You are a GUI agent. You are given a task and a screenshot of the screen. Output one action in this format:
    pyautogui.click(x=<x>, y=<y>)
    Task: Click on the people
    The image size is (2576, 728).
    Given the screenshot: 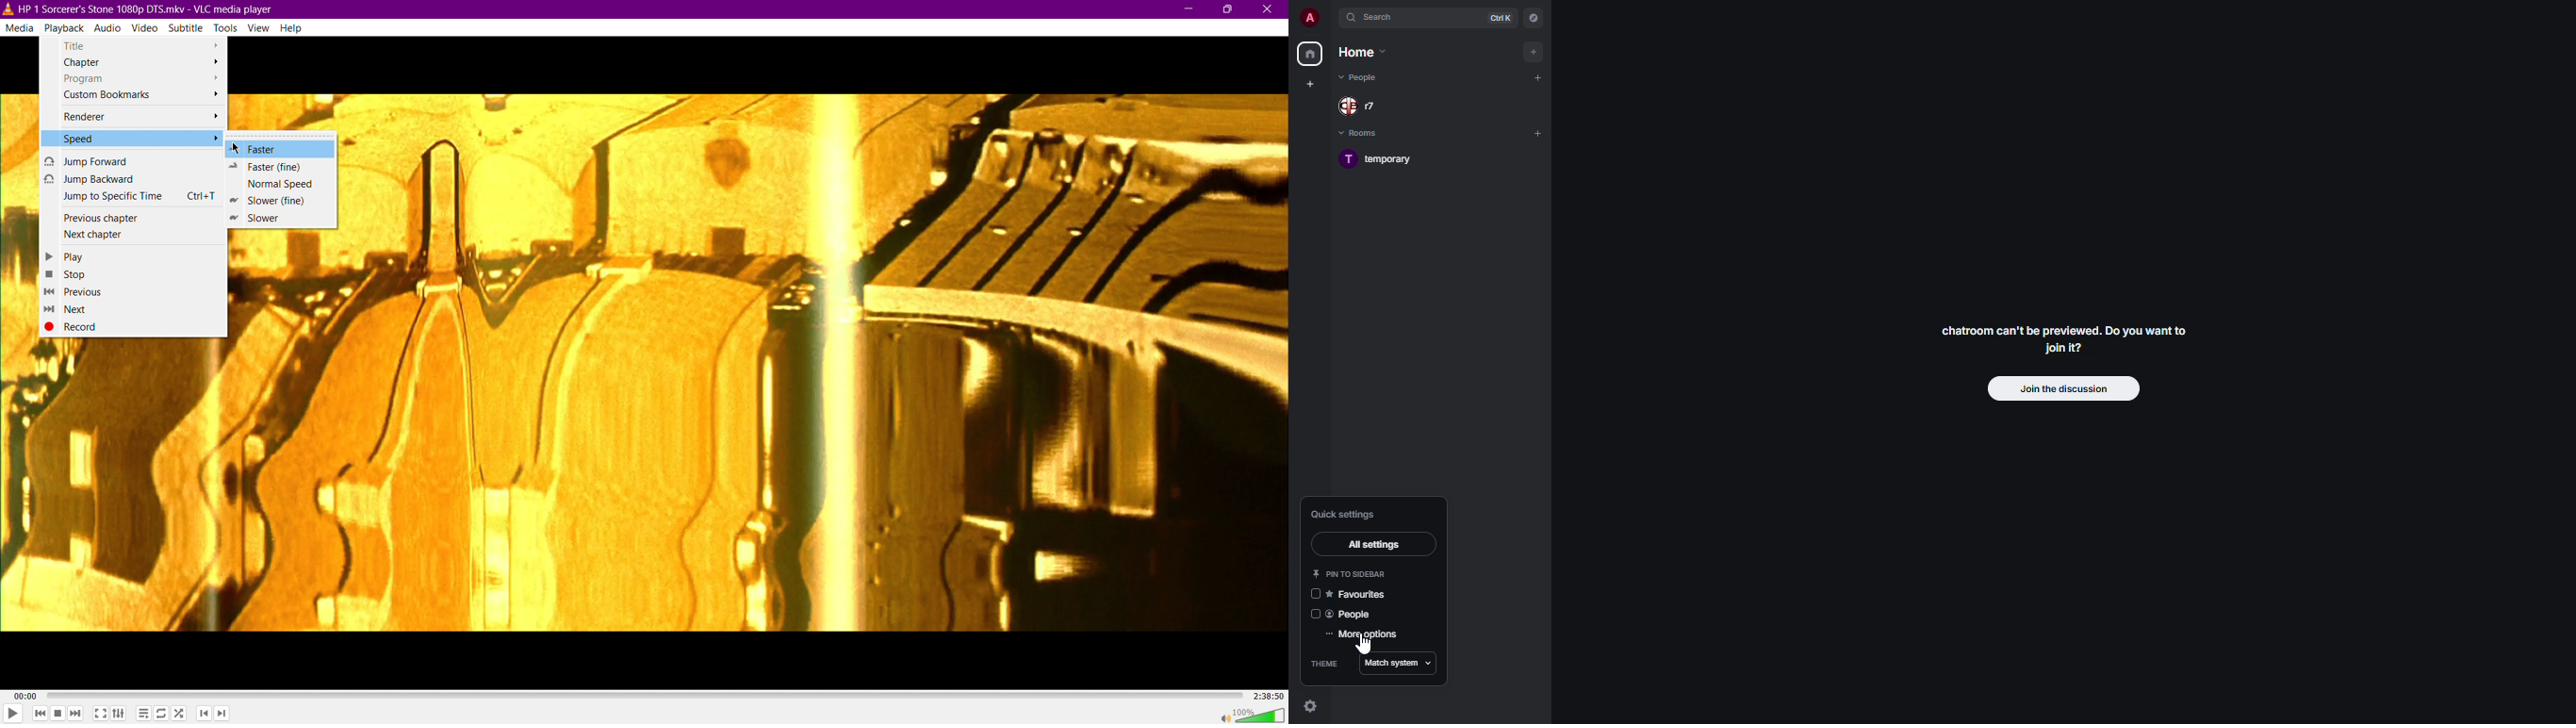 What is the action you would take?
    pyautogui.click(x=1361, y=77)
    